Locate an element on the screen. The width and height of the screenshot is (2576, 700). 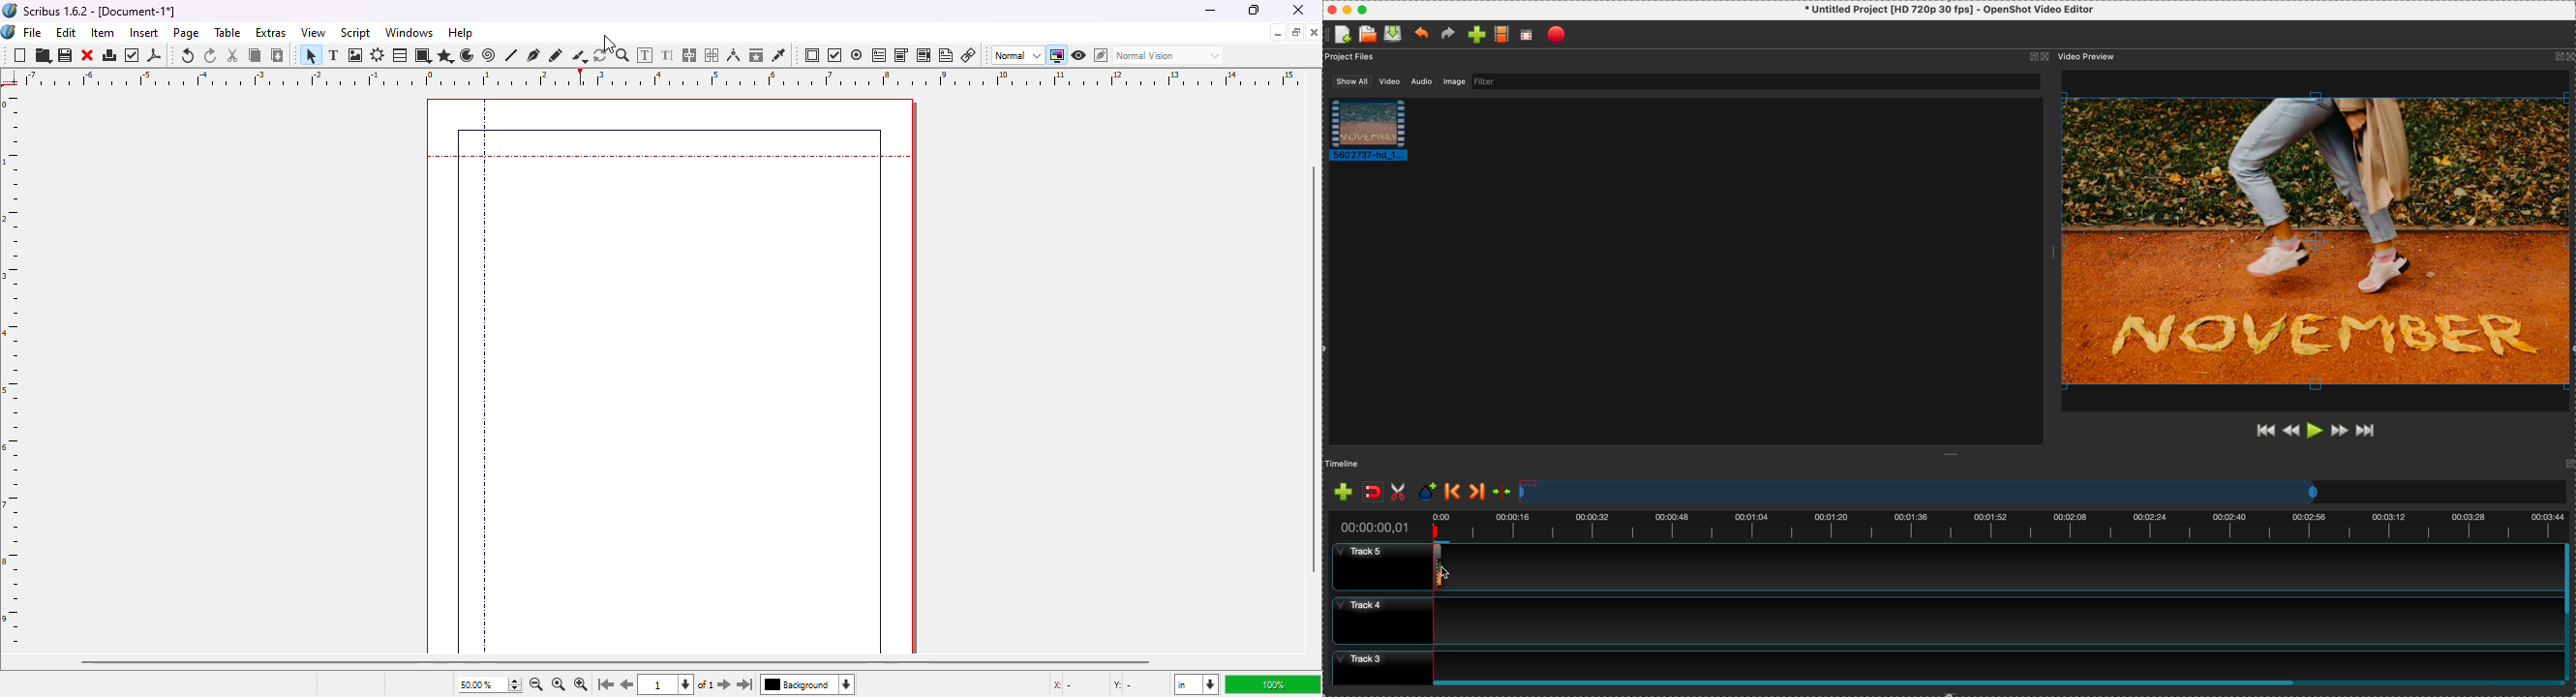
select item is located at coordinates (308, 55).